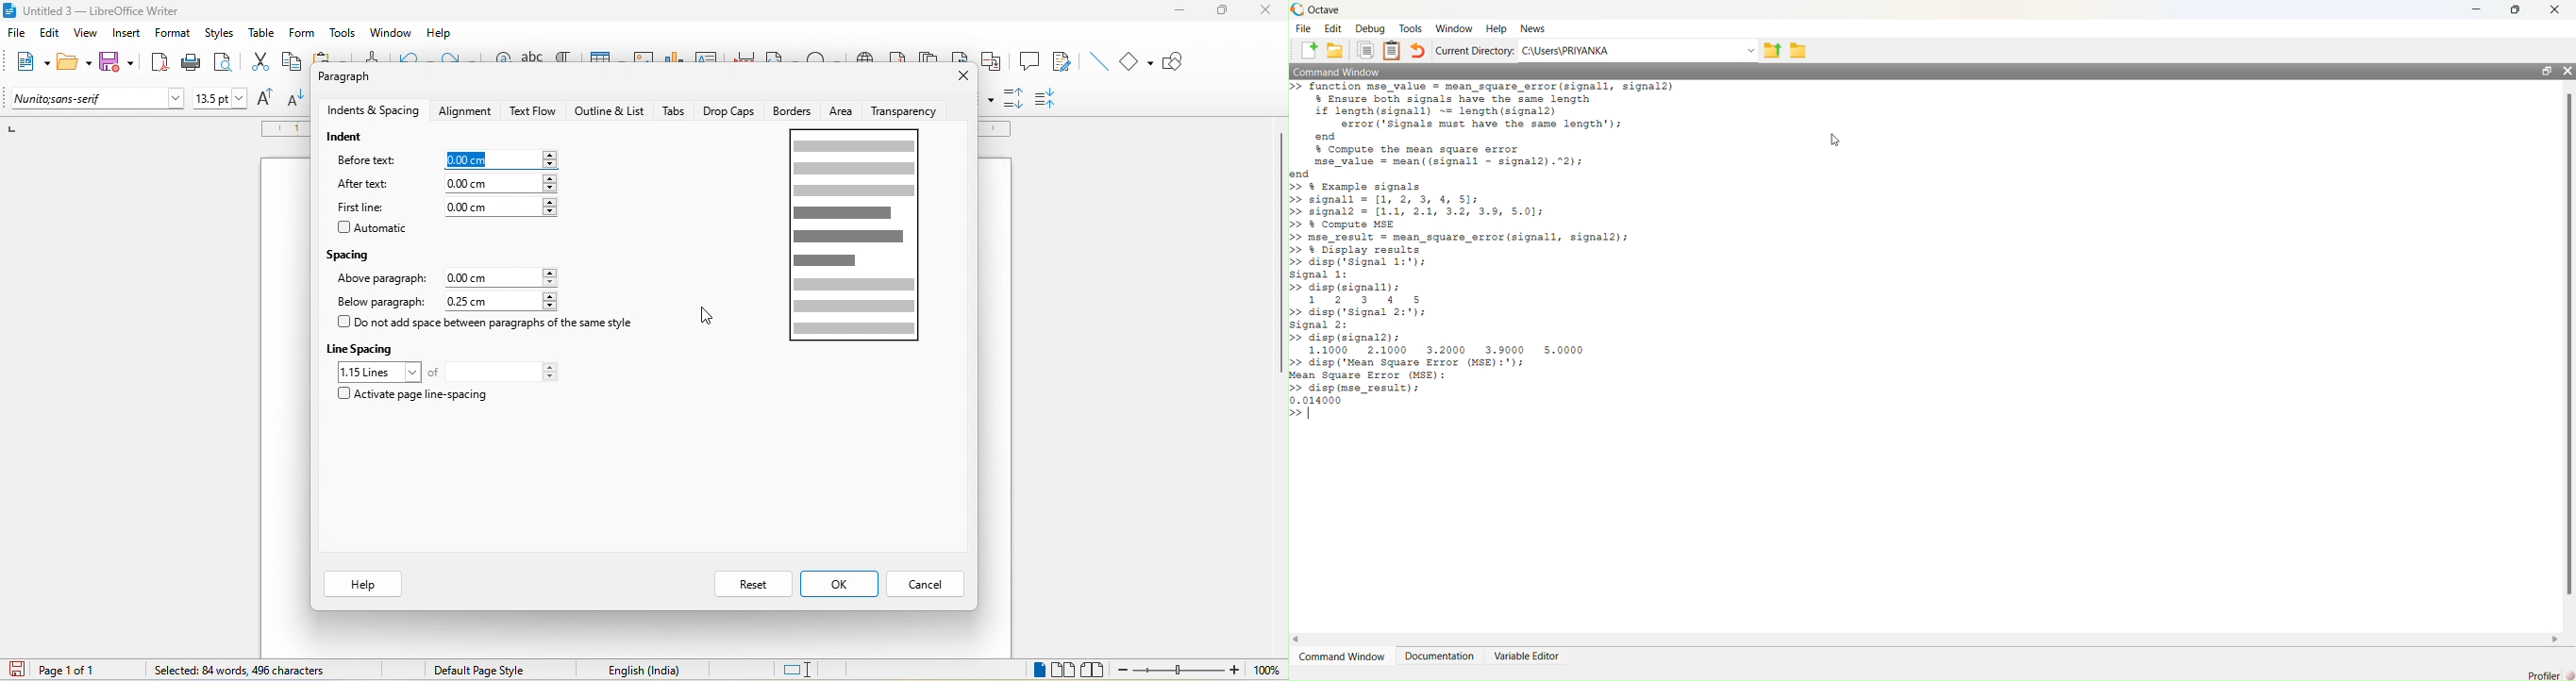  I want to click on vertical scroll bar, so click(1280, 255).